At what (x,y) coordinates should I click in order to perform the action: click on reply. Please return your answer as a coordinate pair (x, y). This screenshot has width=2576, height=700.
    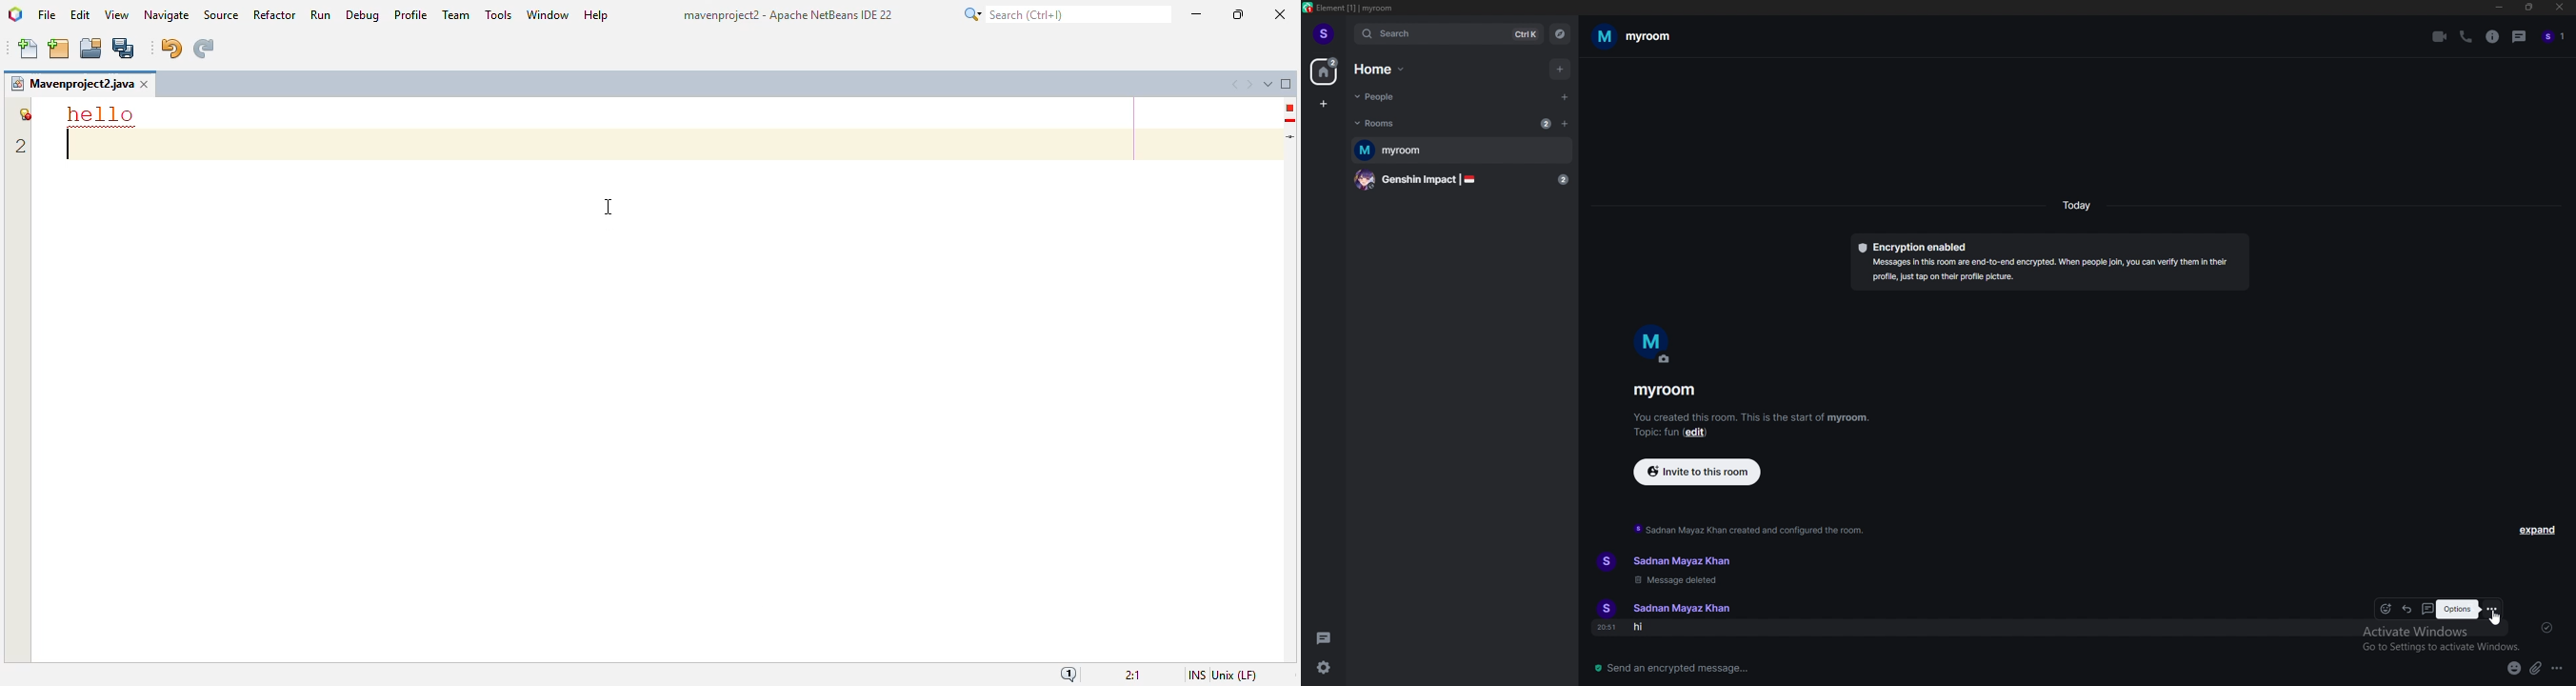
    Looking at the image, I should click on (2408, 608).